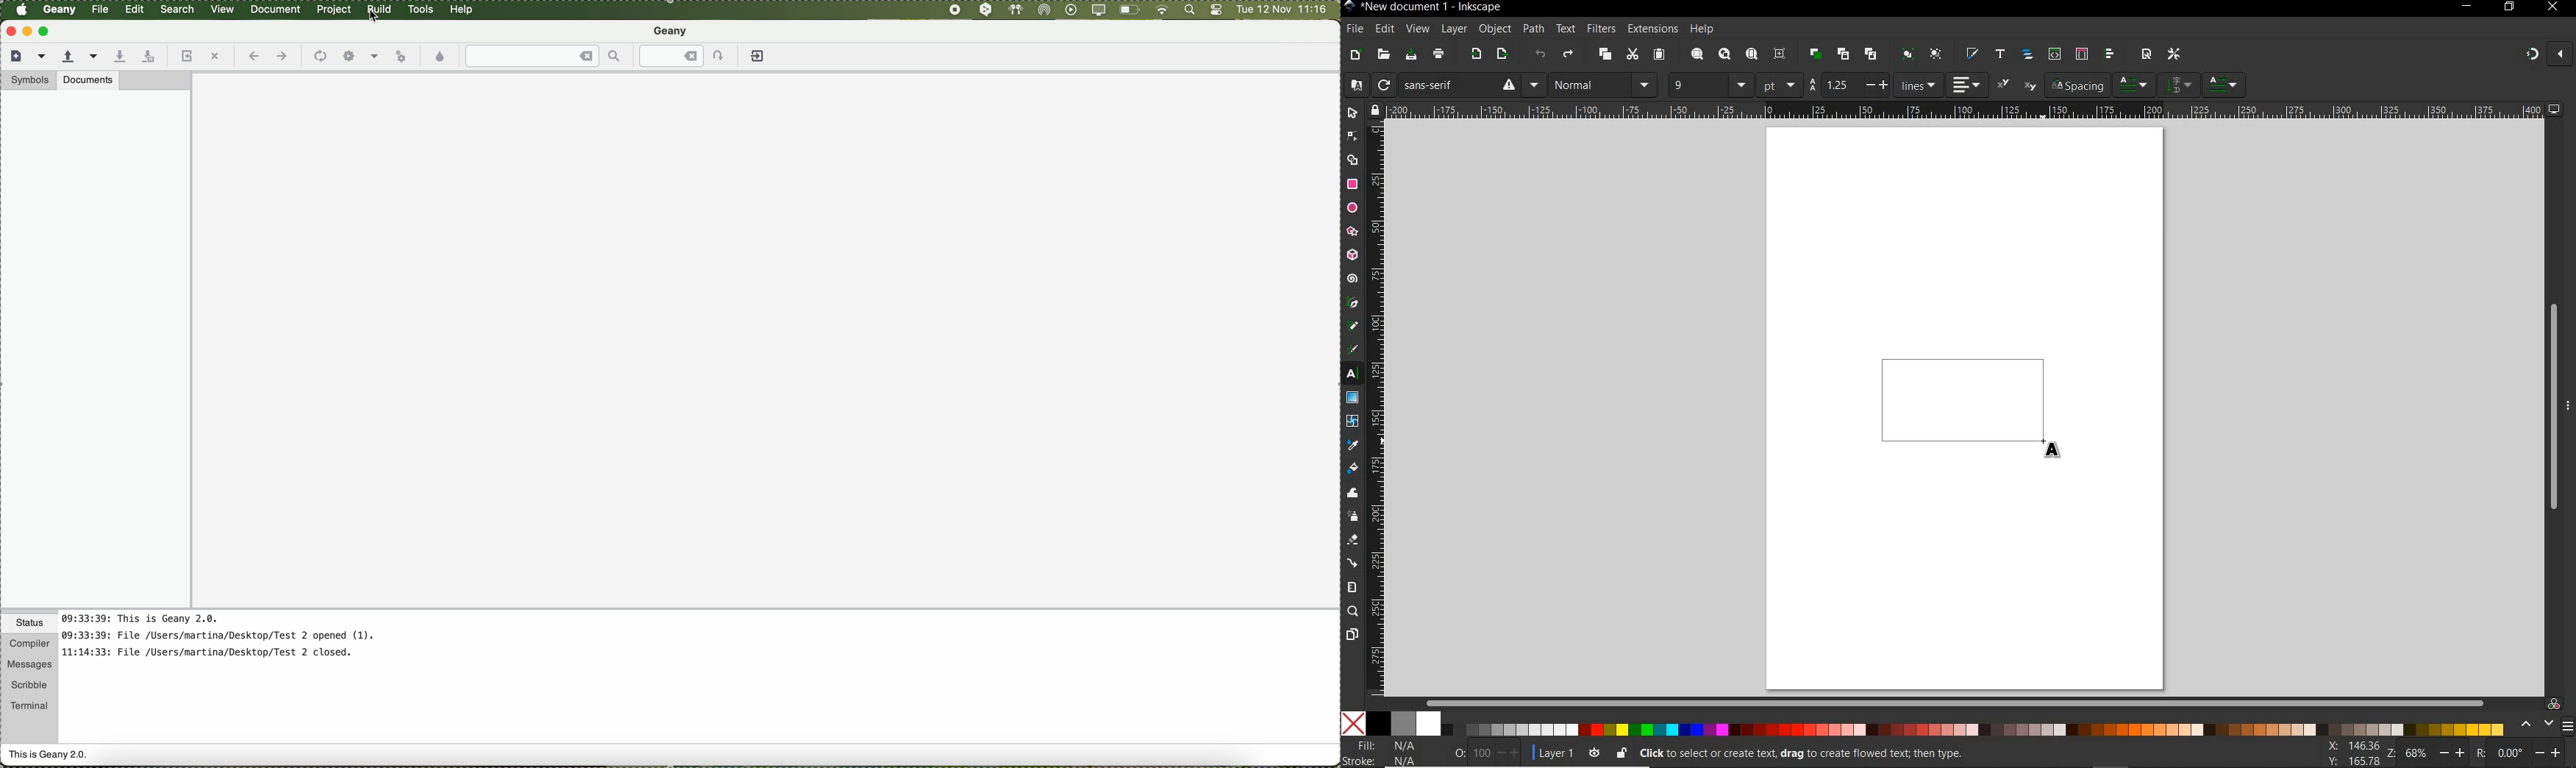 The width and height of the screenshot is (2576, 784). Describe the element at coordinates (2030, 87) in the screenshot. I see `subscript` at that location.